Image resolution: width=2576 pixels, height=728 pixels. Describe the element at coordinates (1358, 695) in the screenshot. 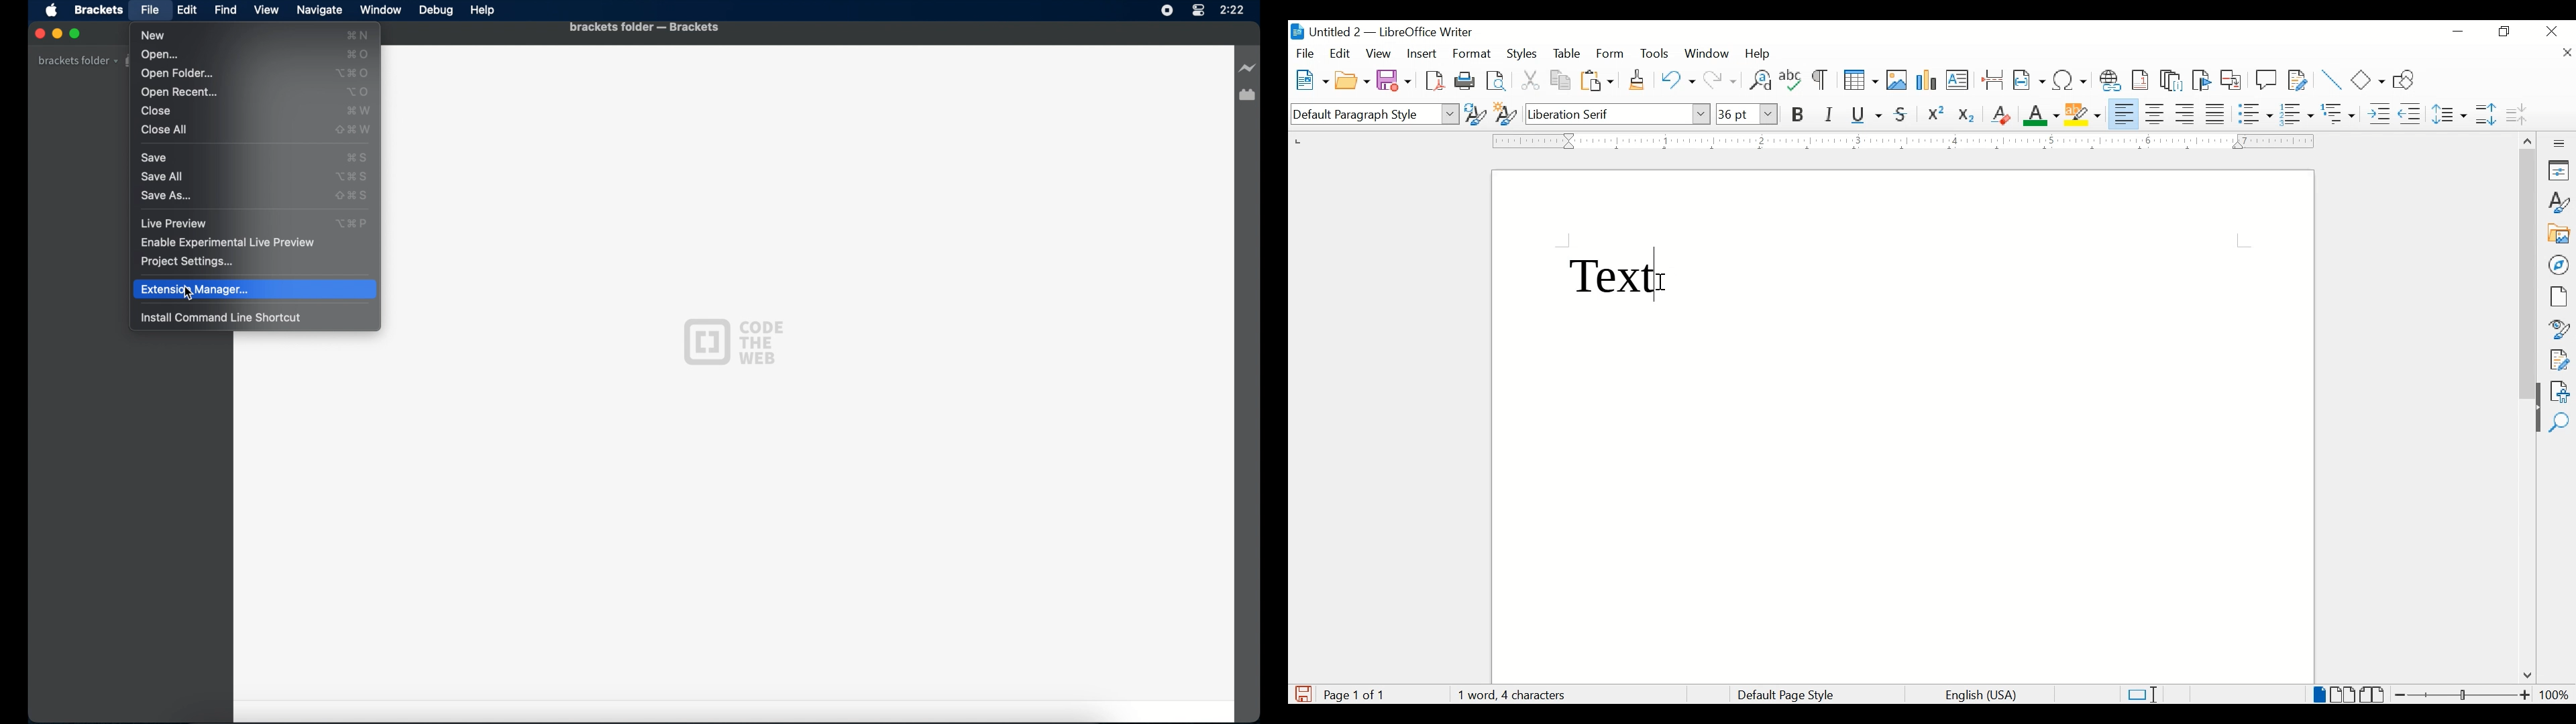

I see `page count` at that location.